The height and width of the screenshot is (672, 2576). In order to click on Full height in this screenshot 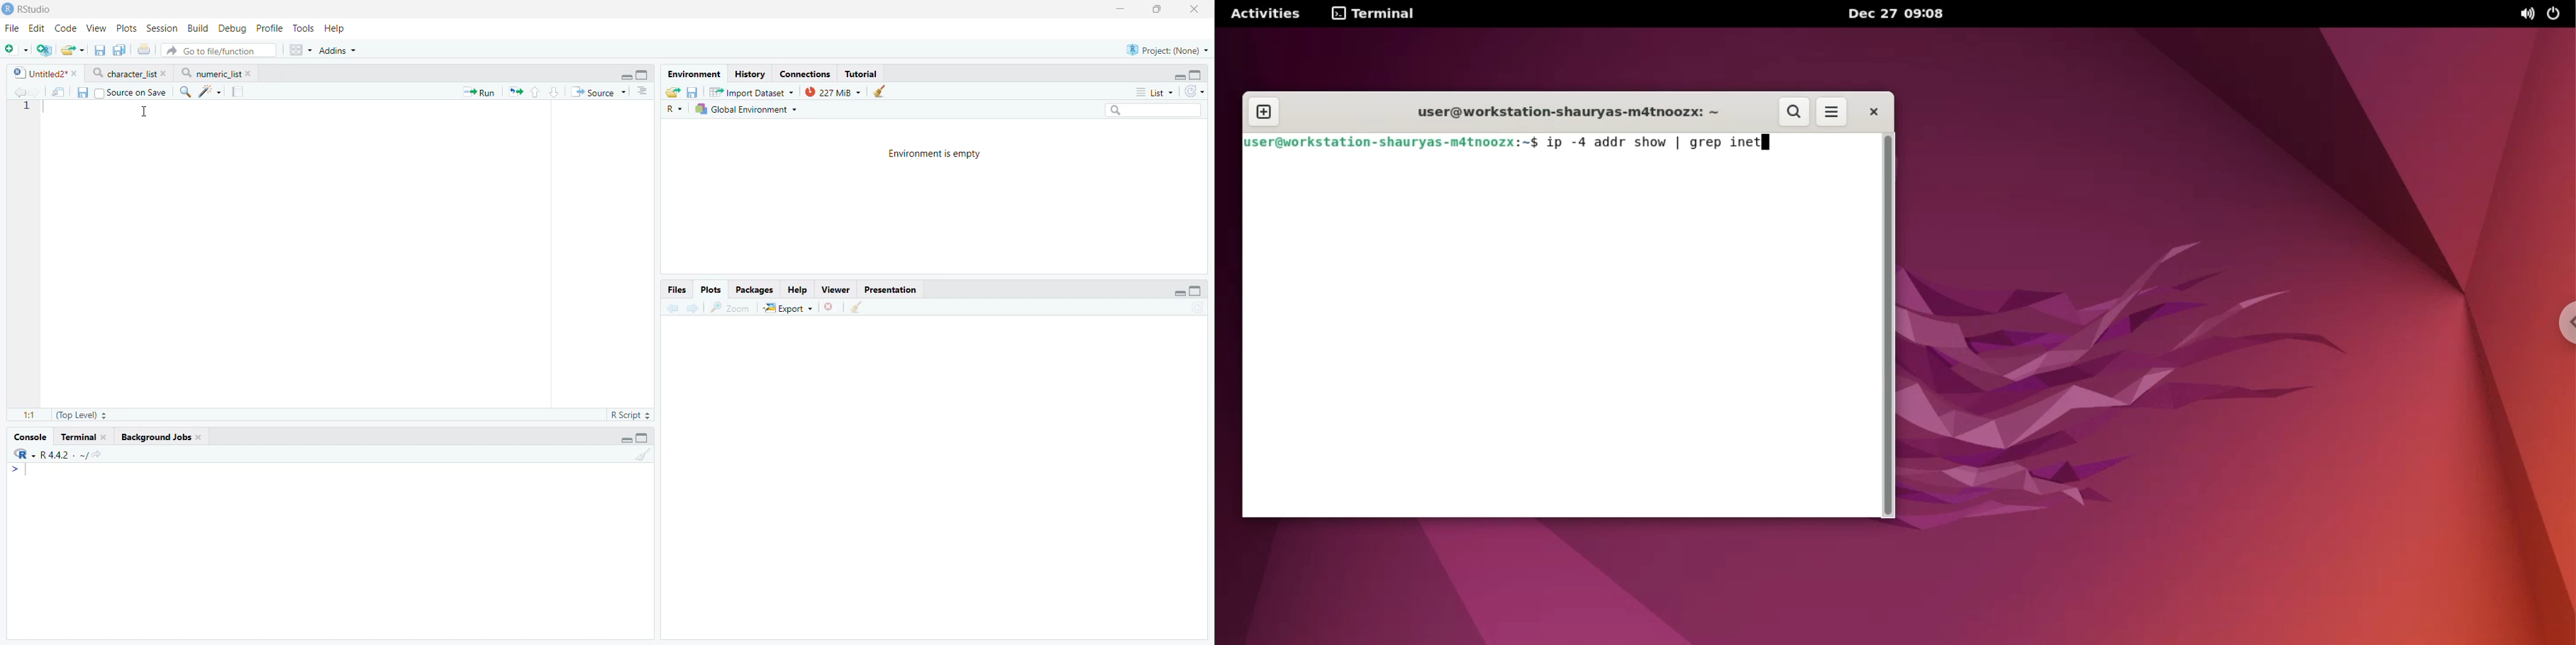, I will do `click(1197, 290)`.